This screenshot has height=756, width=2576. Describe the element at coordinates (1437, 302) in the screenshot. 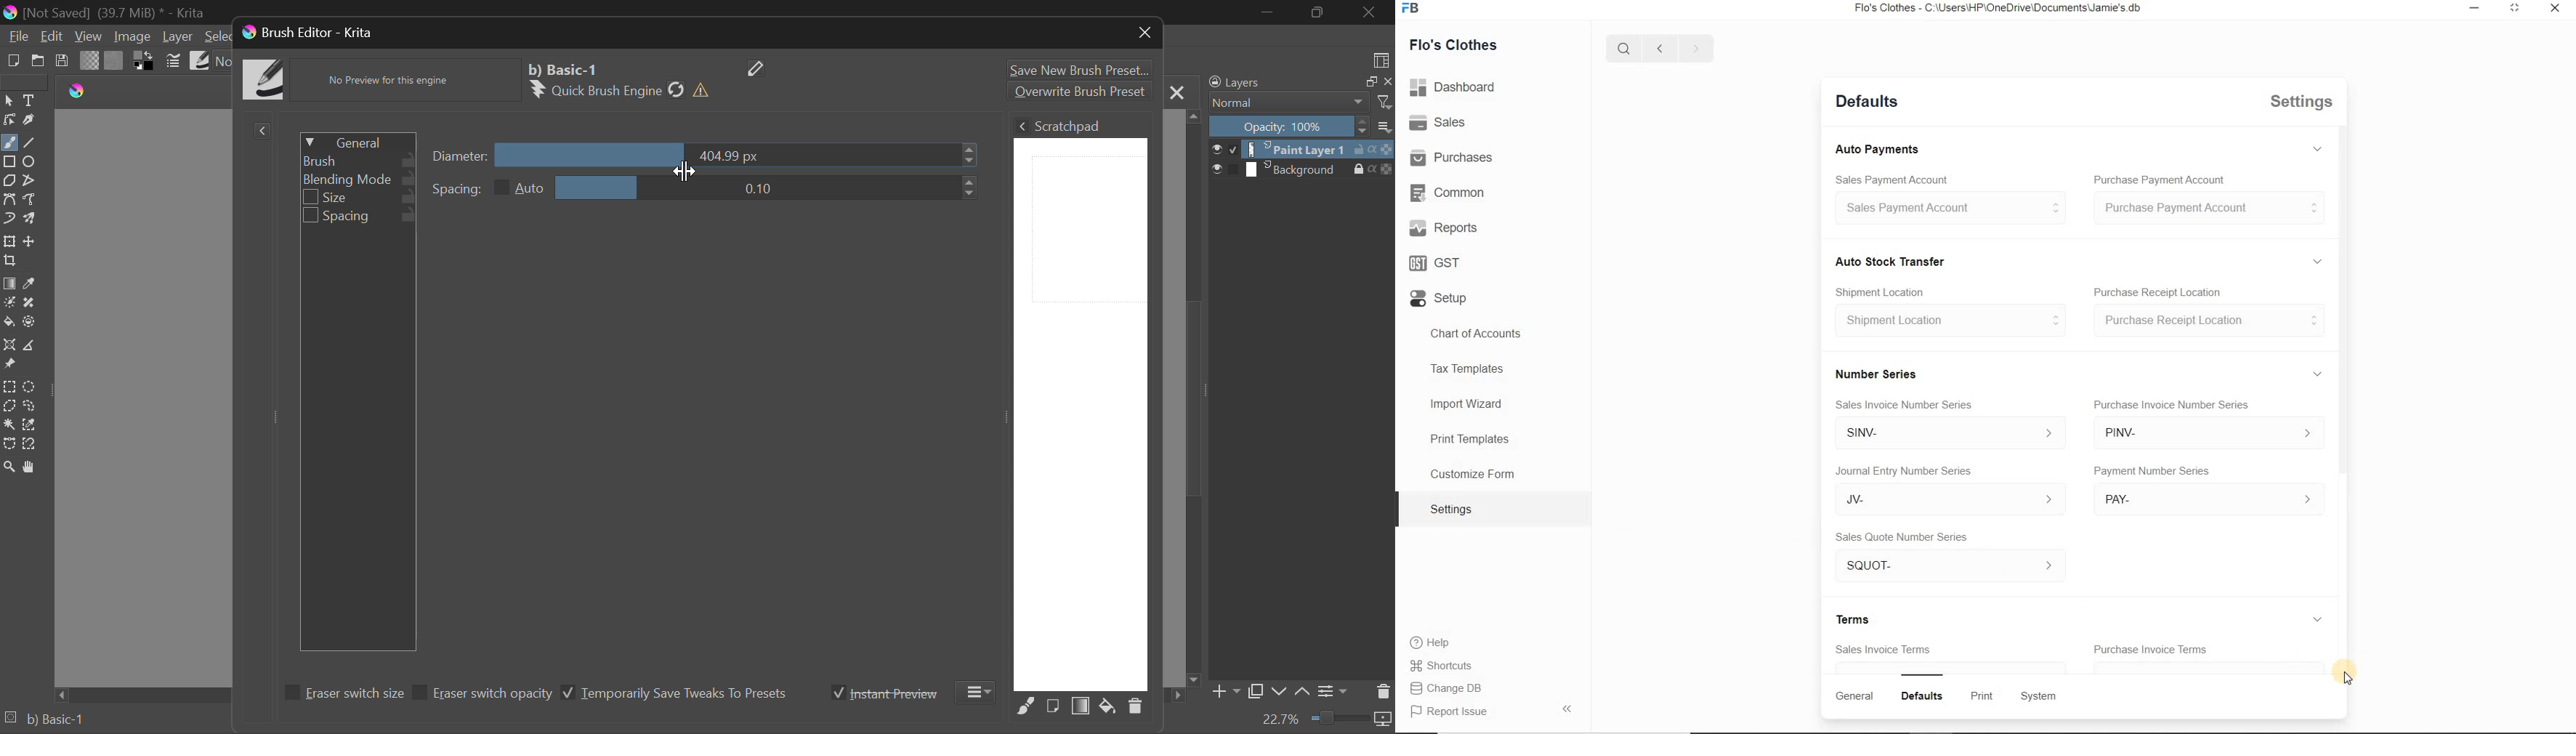

I see `Setup` at that location.